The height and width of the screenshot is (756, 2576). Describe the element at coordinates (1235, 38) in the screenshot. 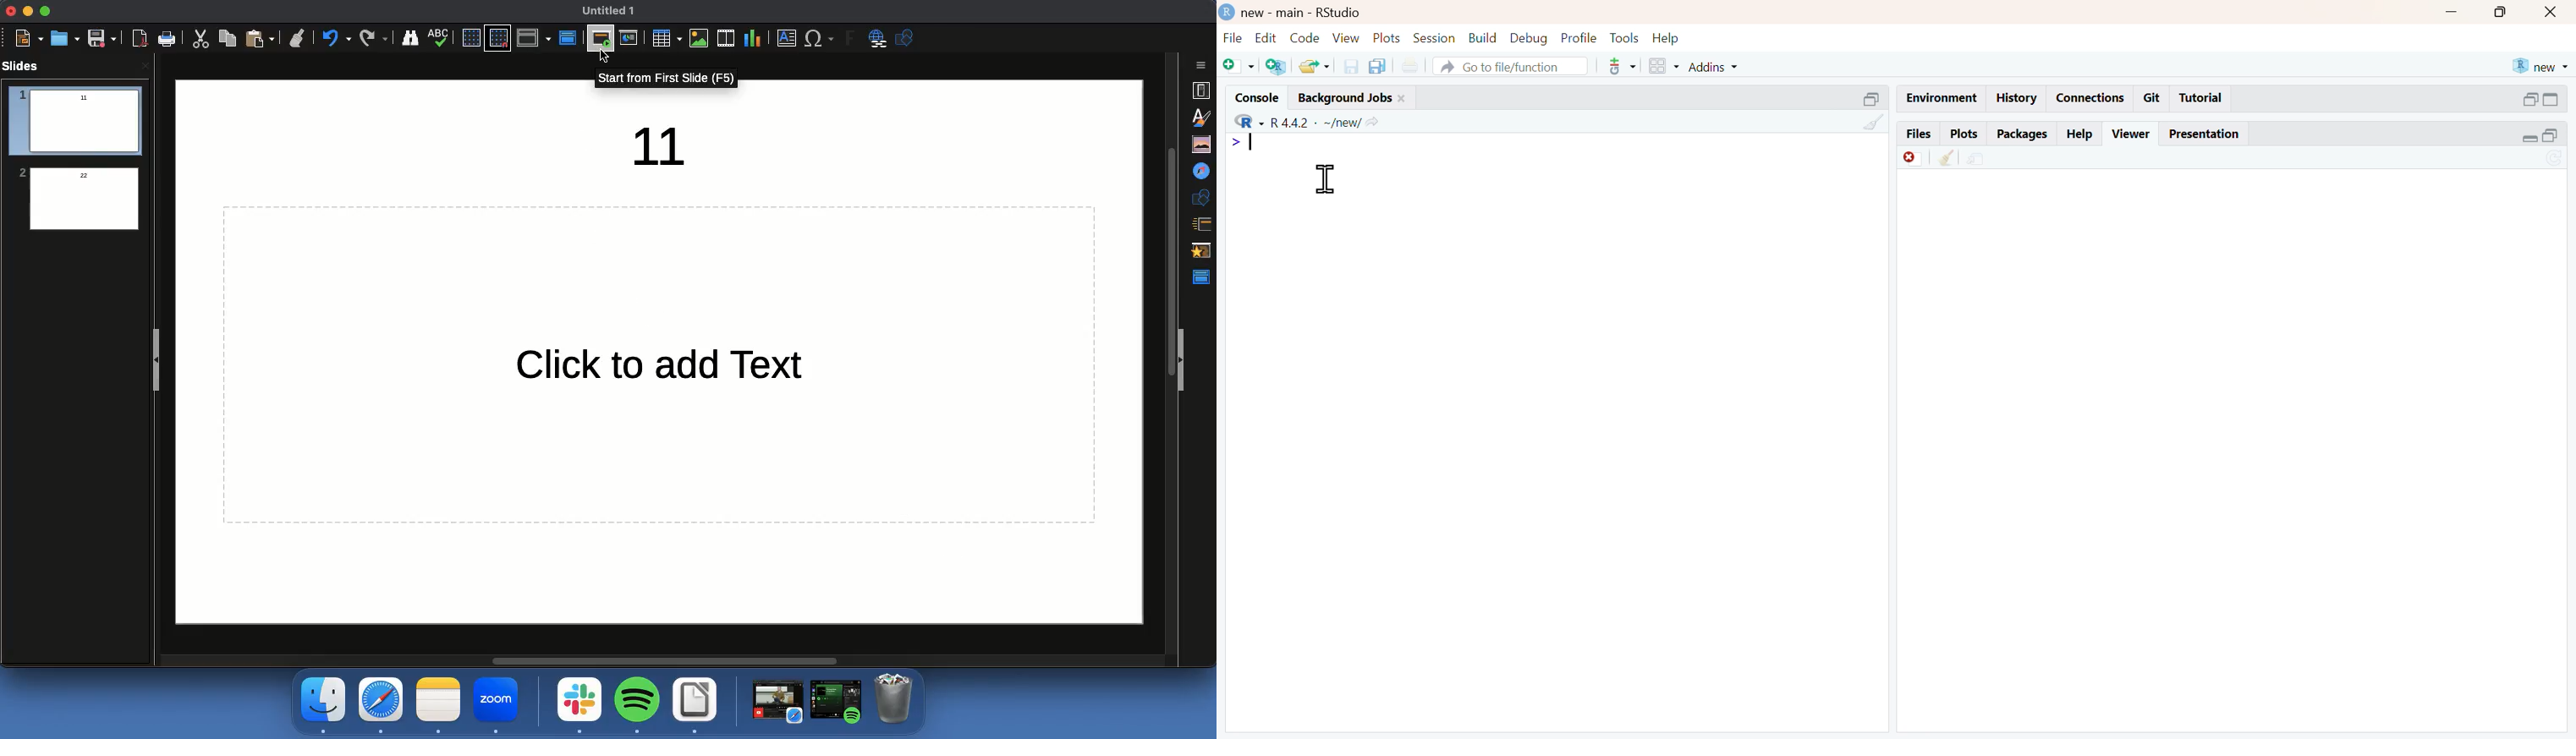

I see `file` at that location.